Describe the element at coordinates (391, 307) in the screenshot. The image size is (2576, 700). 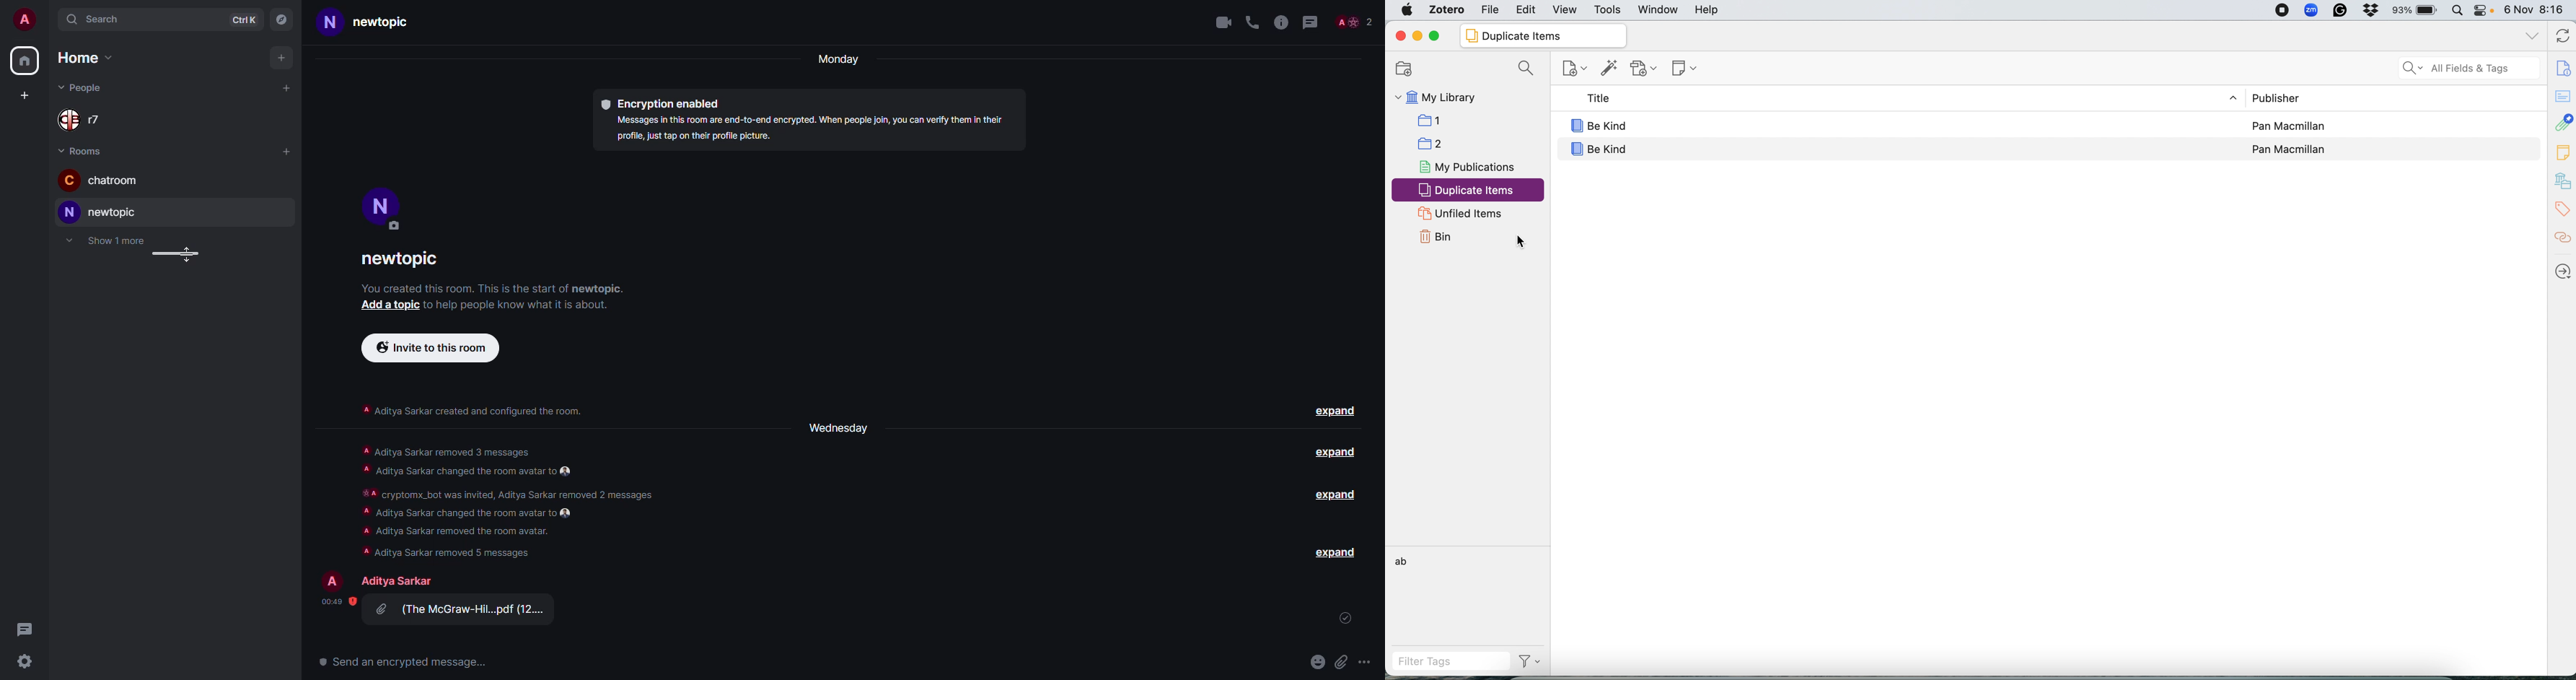
I see `add` at that location.